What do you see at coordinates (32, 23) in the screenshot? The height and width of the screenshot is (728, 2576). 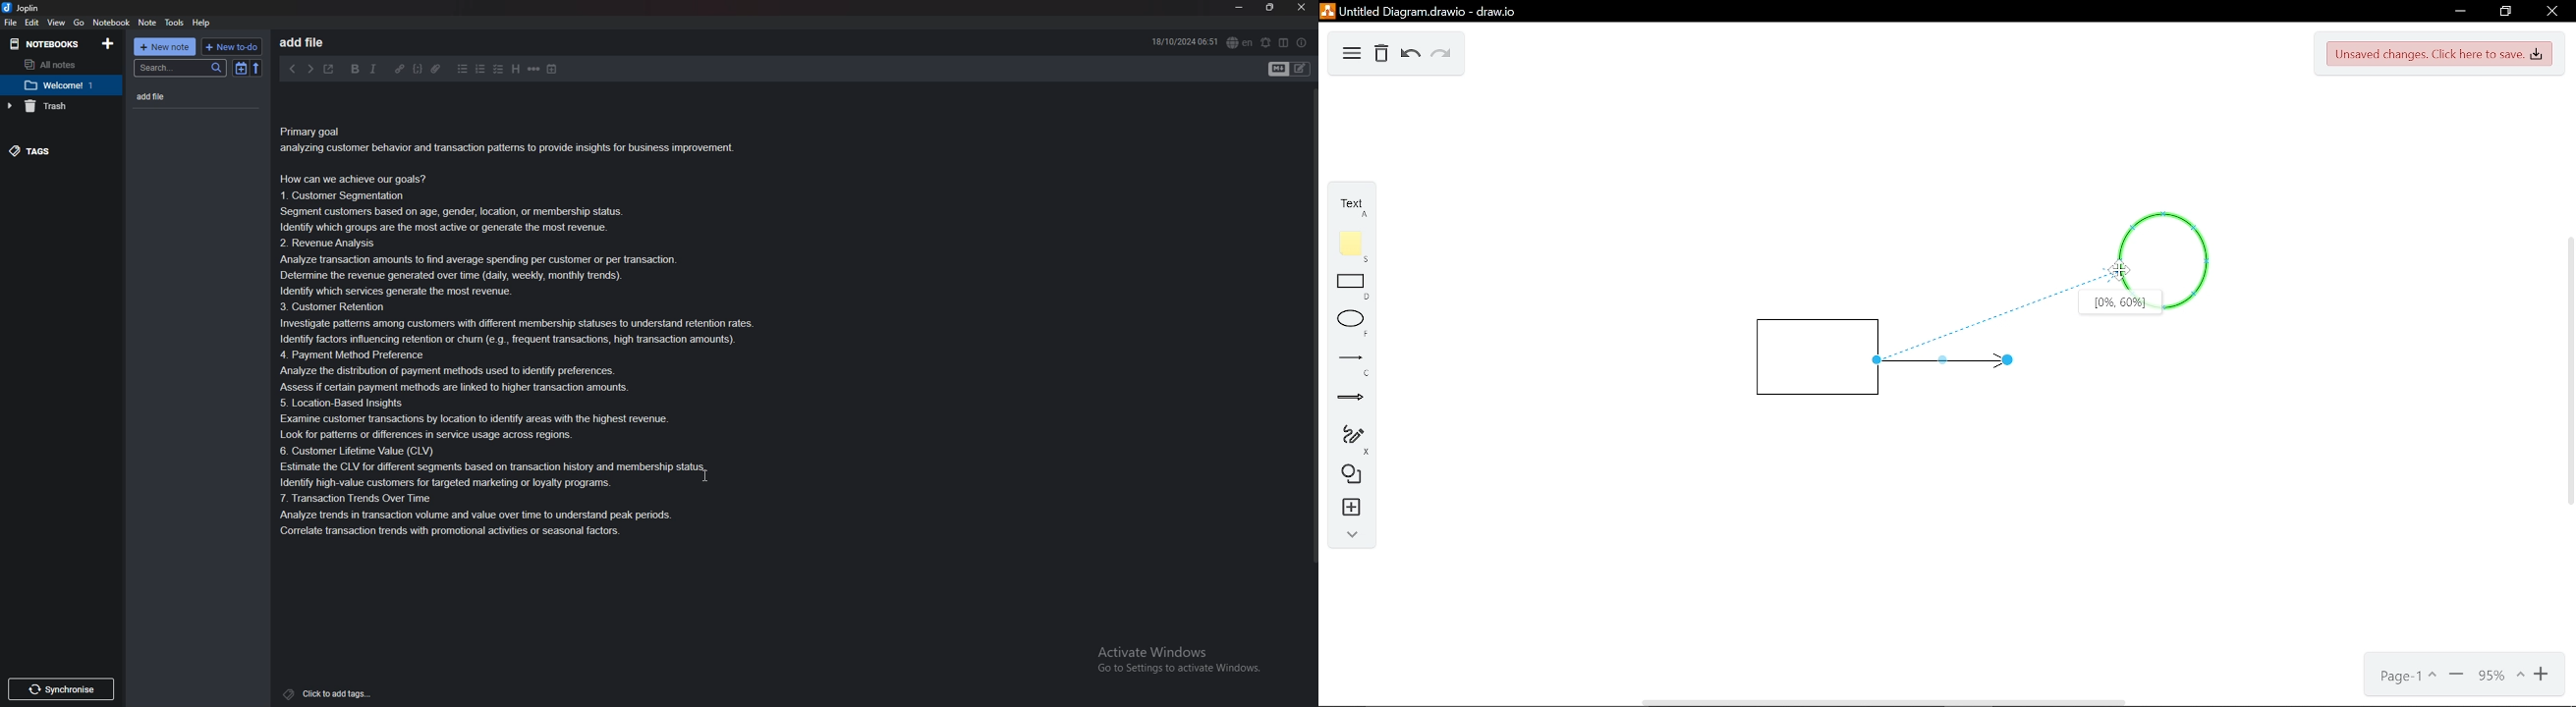 I see `Edit` at bounding box center [32, 23].